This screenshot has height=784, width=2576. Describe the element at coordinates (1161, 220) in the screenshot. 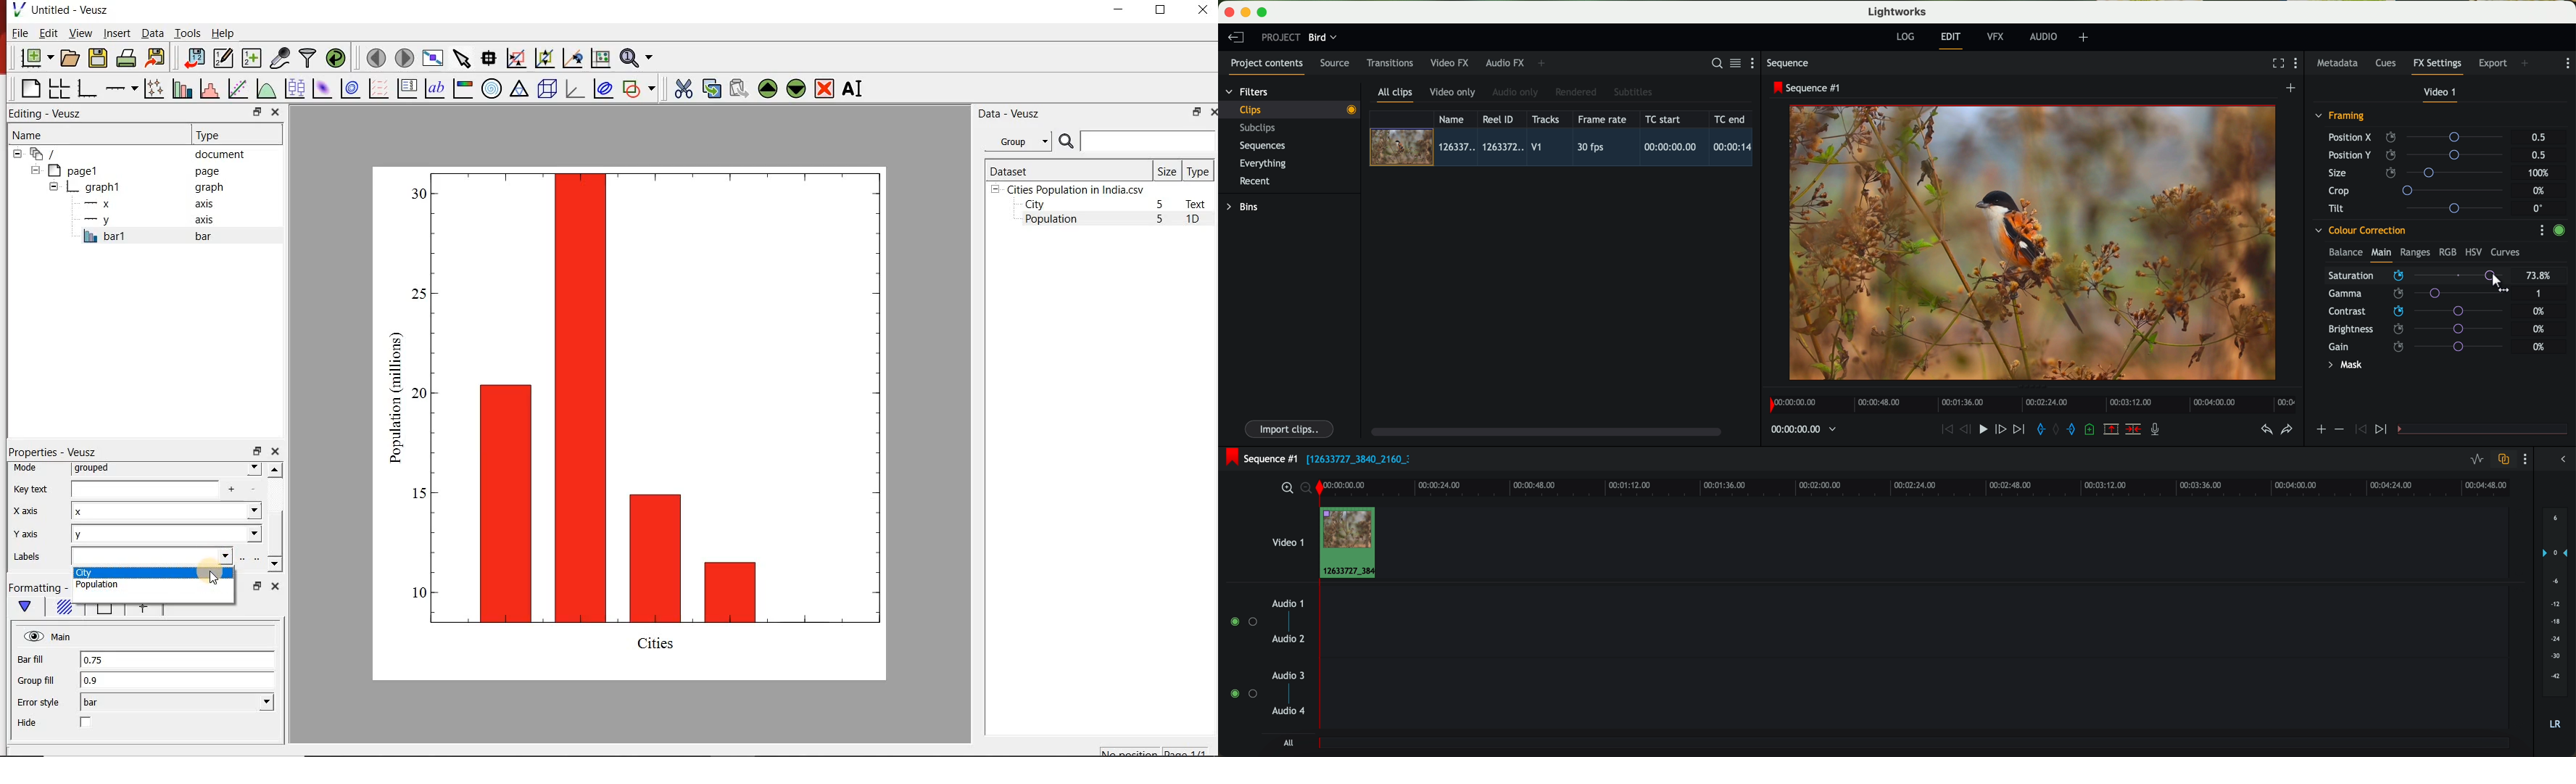

I see `5` at that location.